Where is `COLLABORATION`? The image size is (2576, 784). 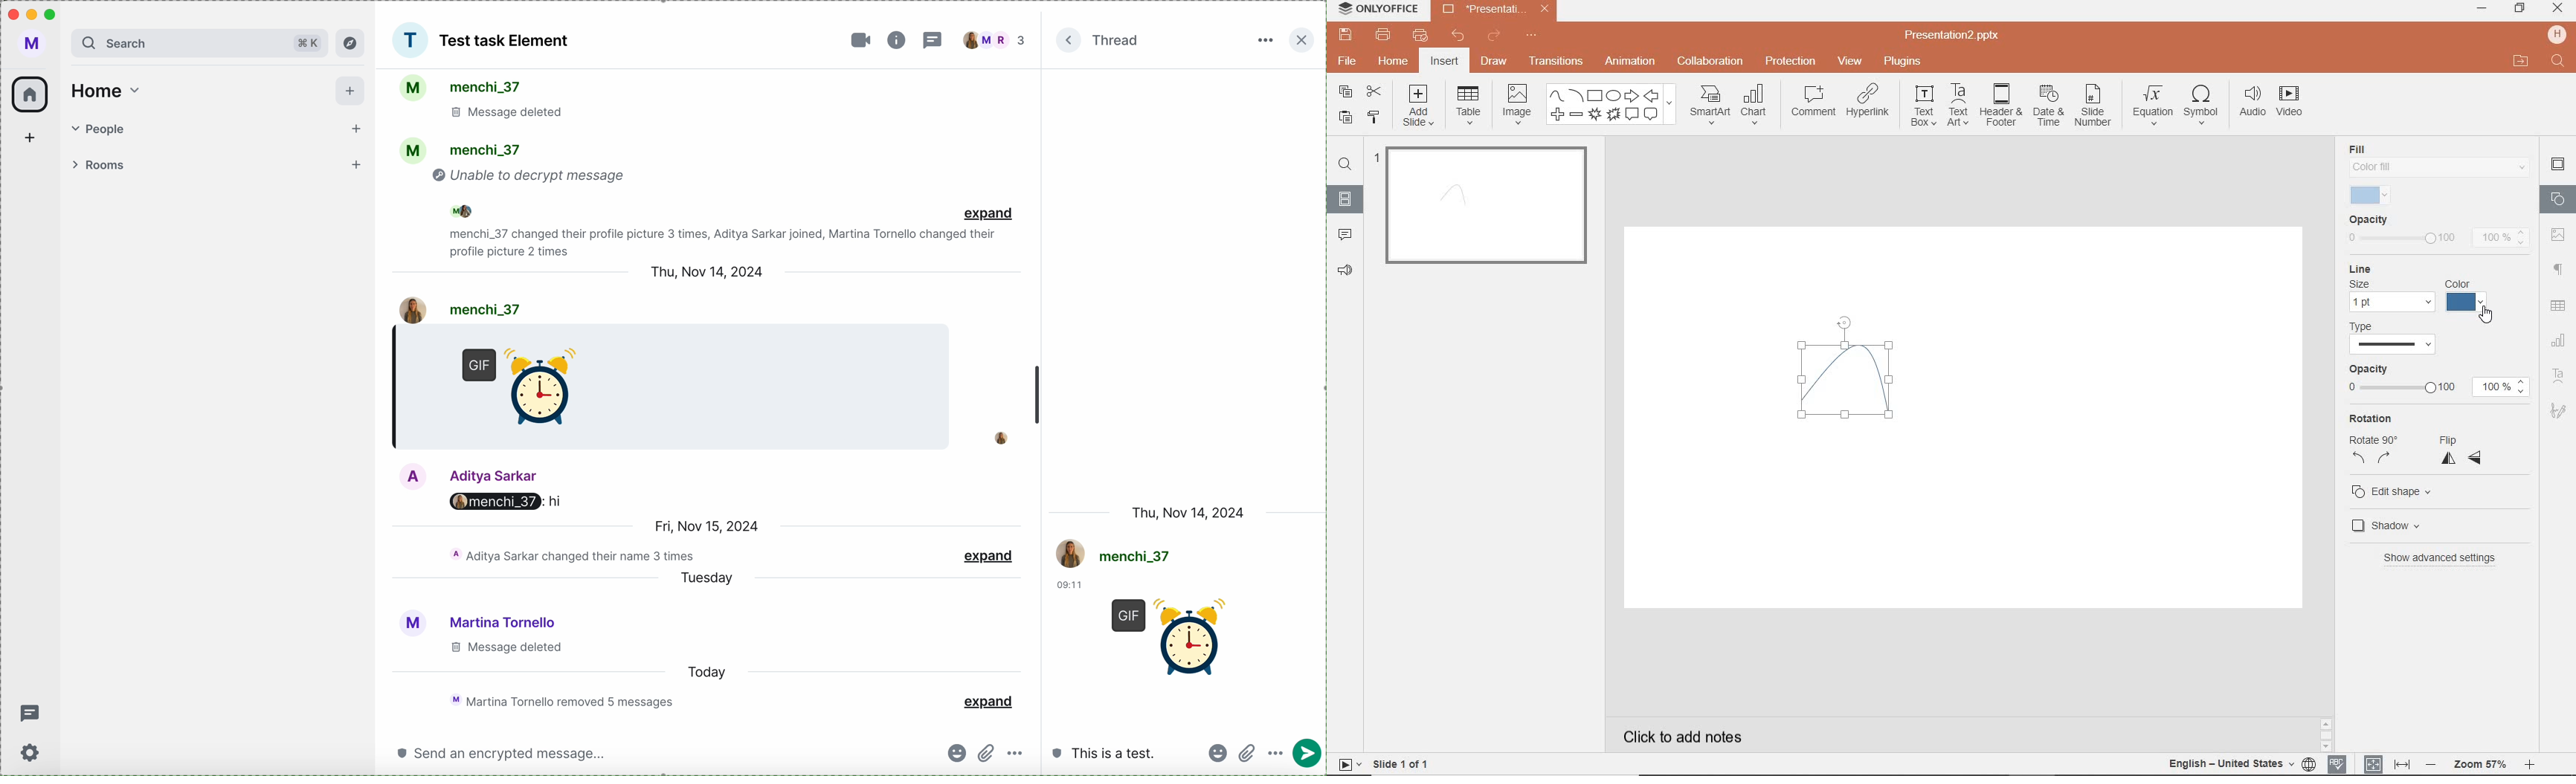
COLLABORATION is located at coordinates (1710, 60).